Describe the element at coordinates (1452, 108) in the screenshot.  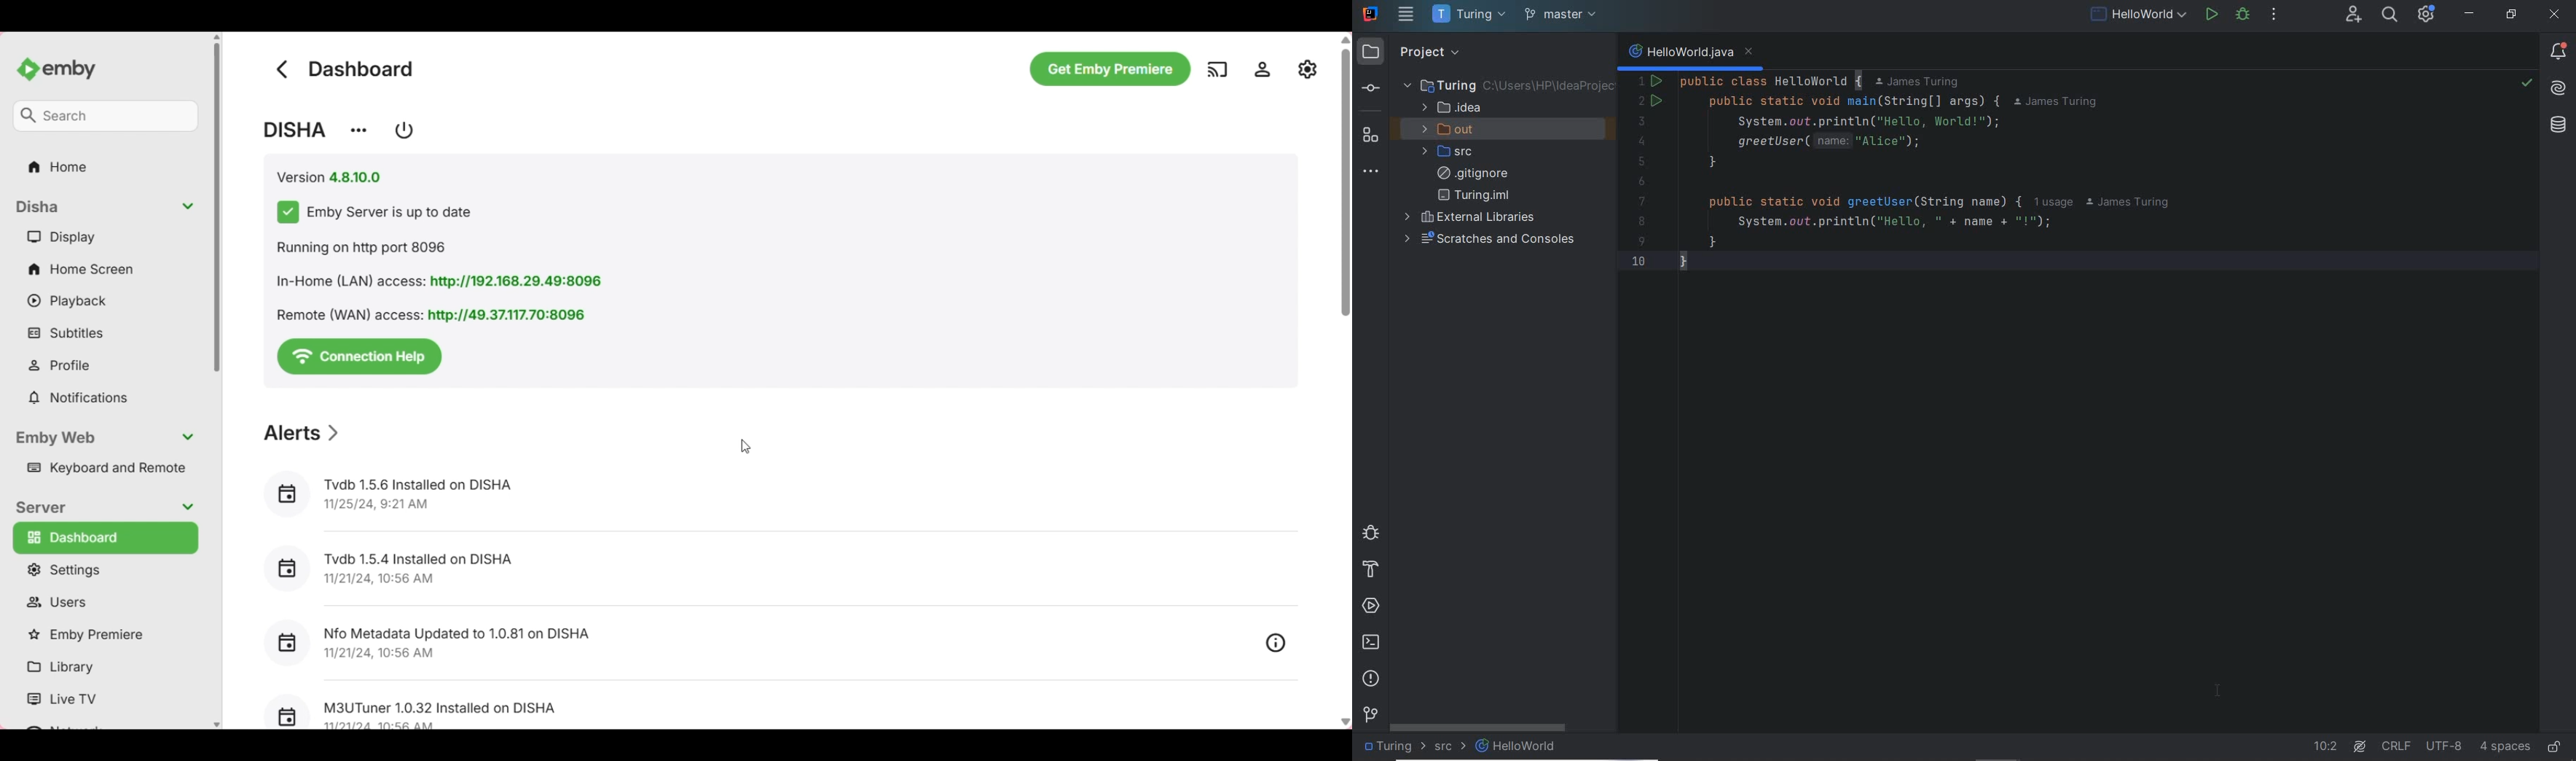
I see `.idea` at that location.